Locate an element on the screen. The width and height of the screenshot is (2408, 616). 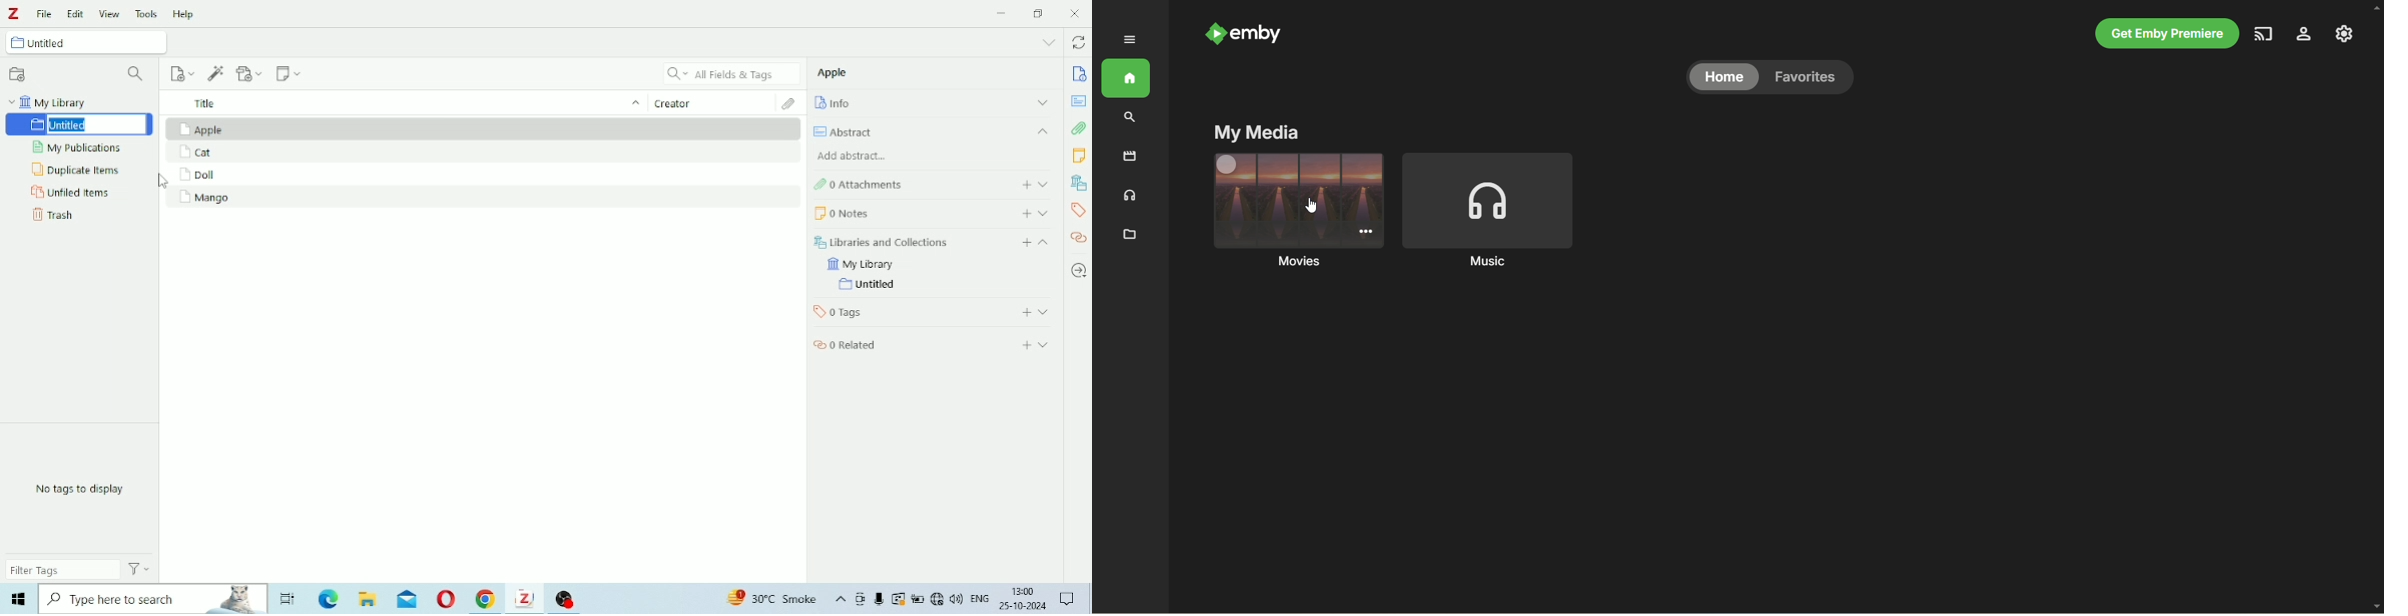
Logo is located at coordinates (15, 13).